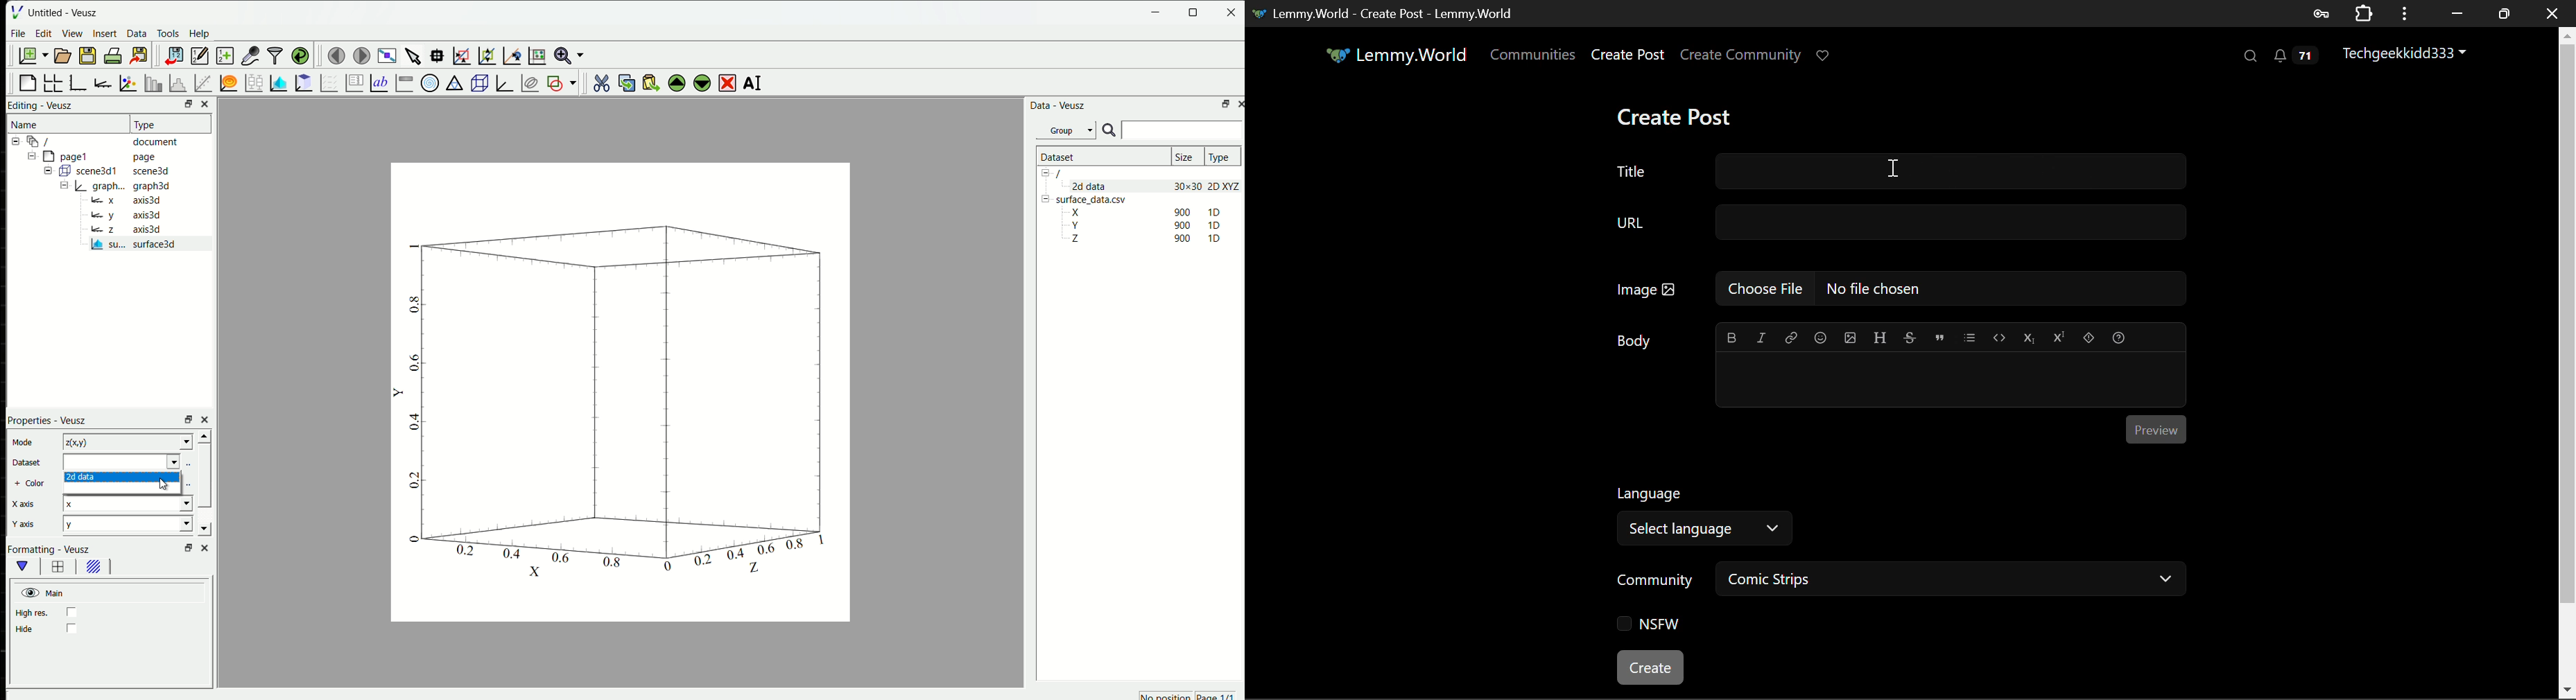 The height and width of the screenshot is (700, 2576). What do you see at coordinates (1740, 53) in the screenshot?
I see `Create Community` at bounding box center [1740, 53].